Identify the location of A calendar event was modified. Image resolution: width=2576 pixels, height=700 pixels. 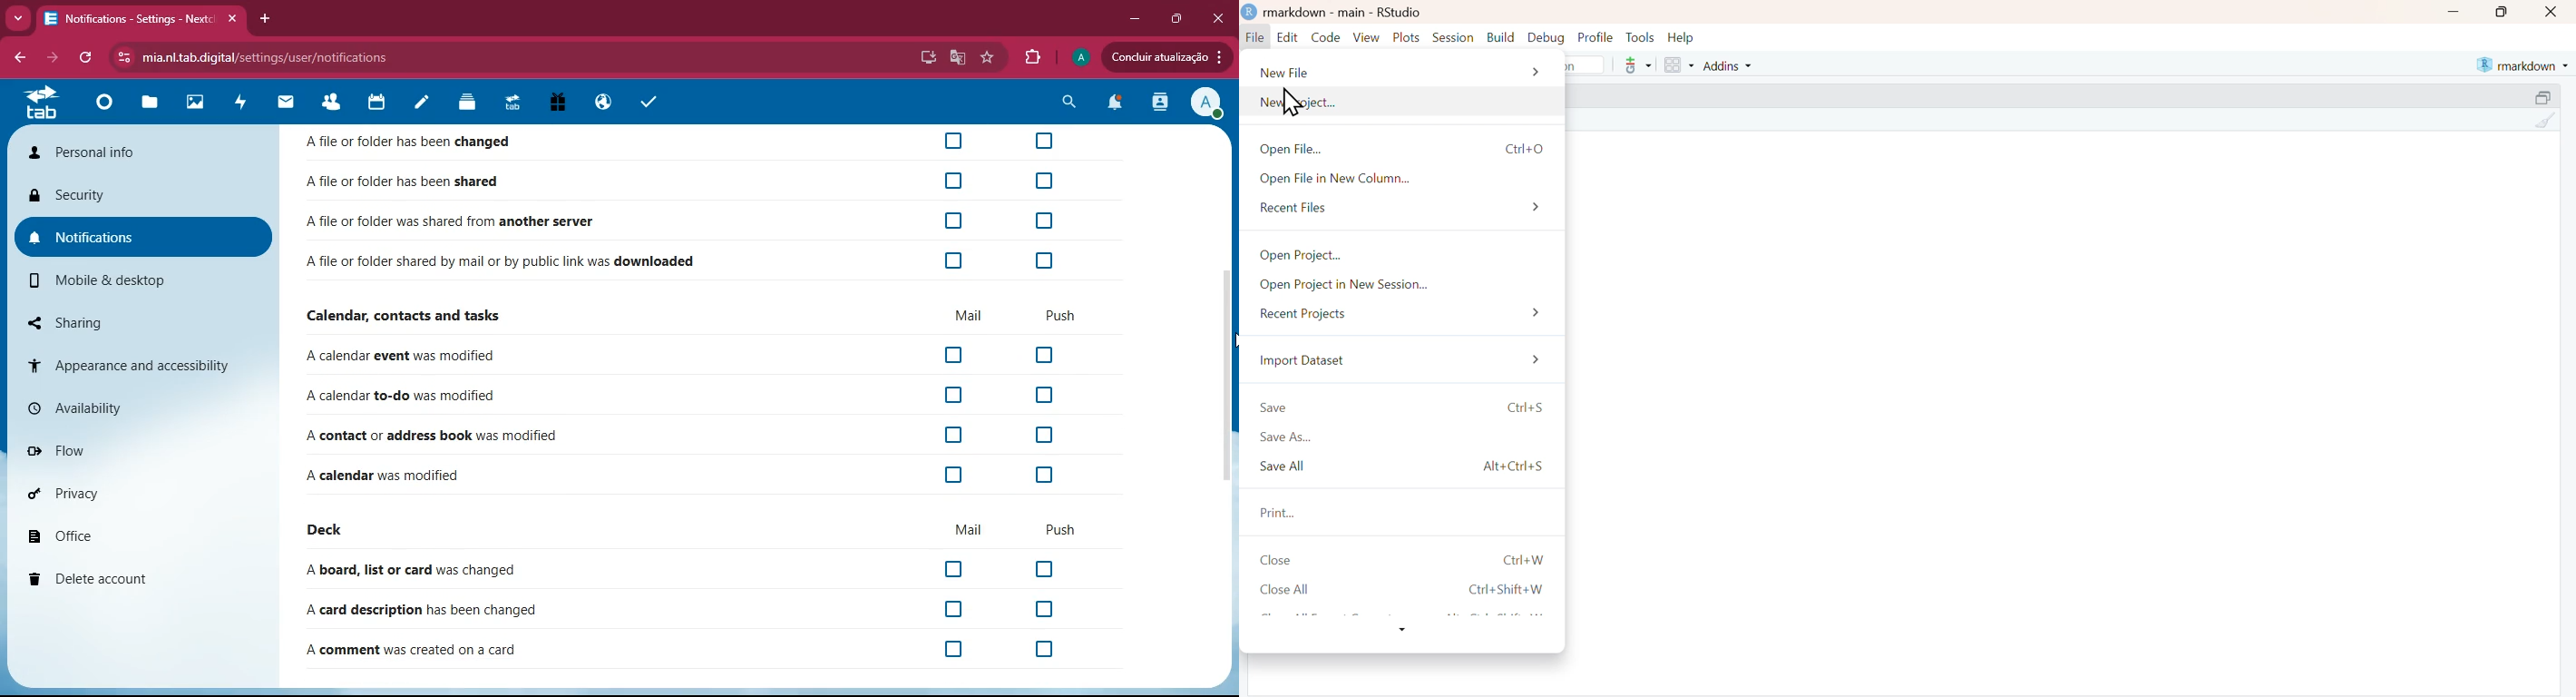
(405, 359).